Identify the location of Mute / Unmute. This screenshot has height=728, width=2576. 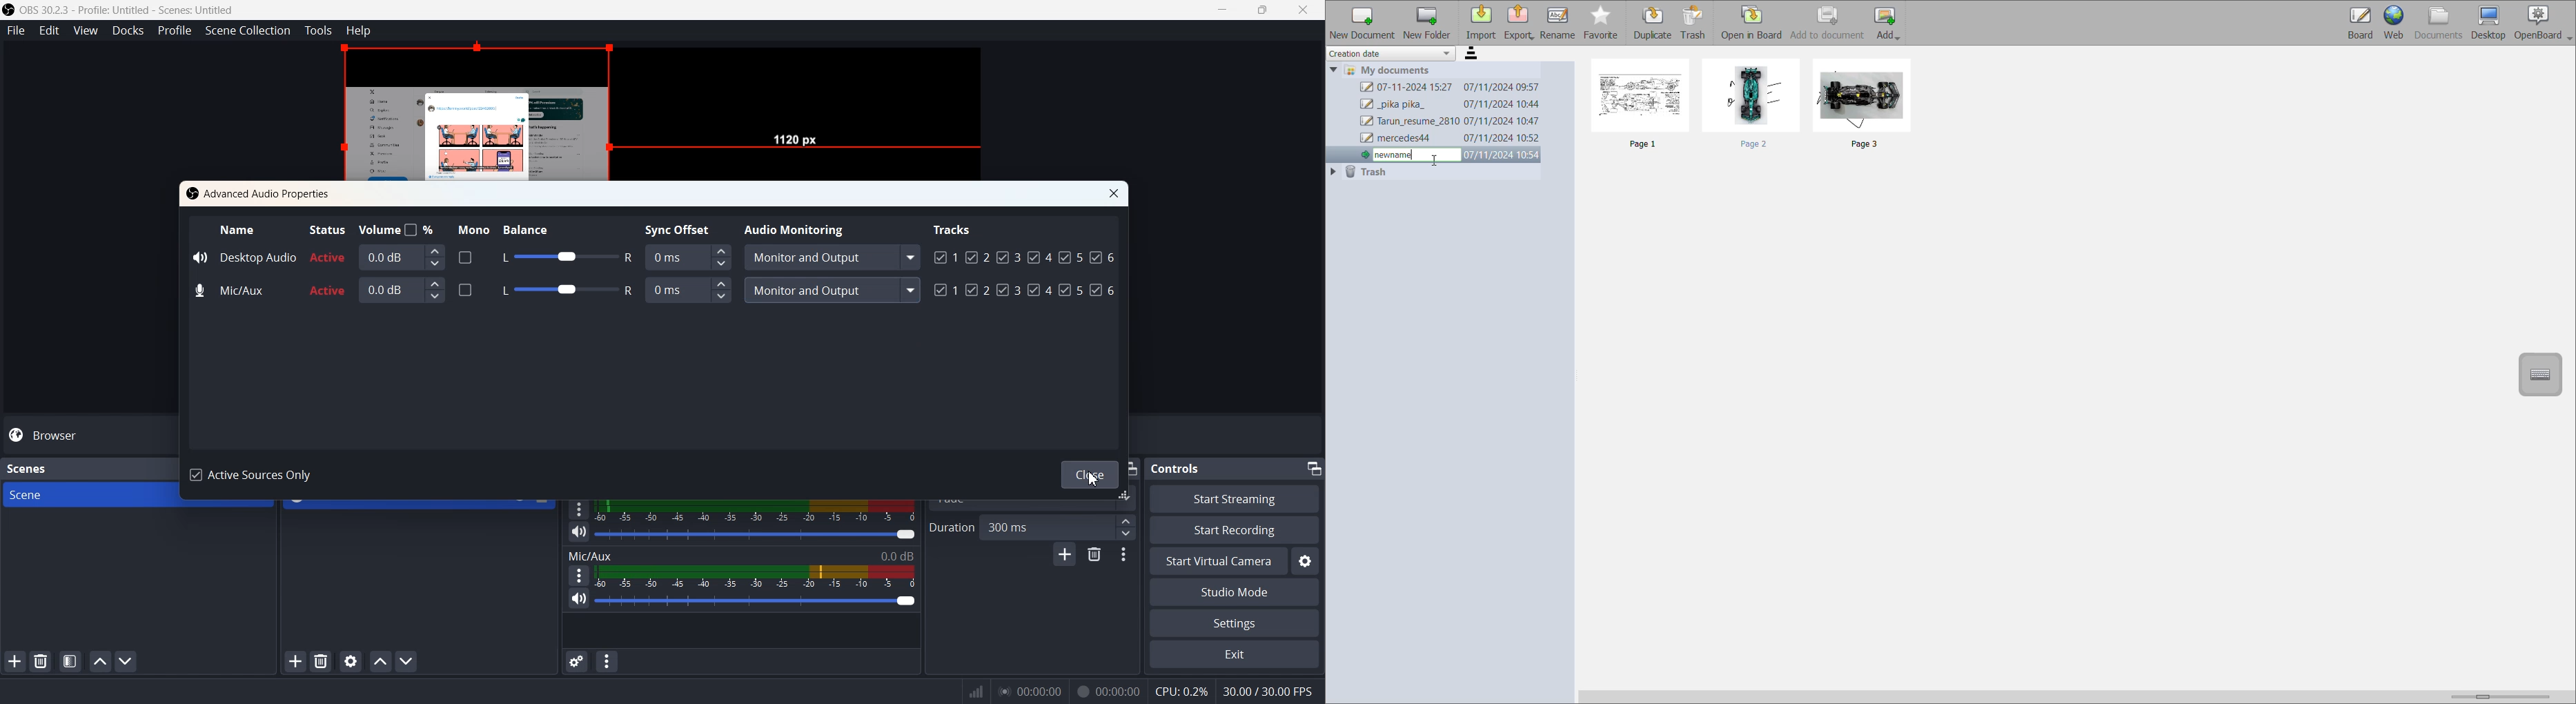
(579, 531).